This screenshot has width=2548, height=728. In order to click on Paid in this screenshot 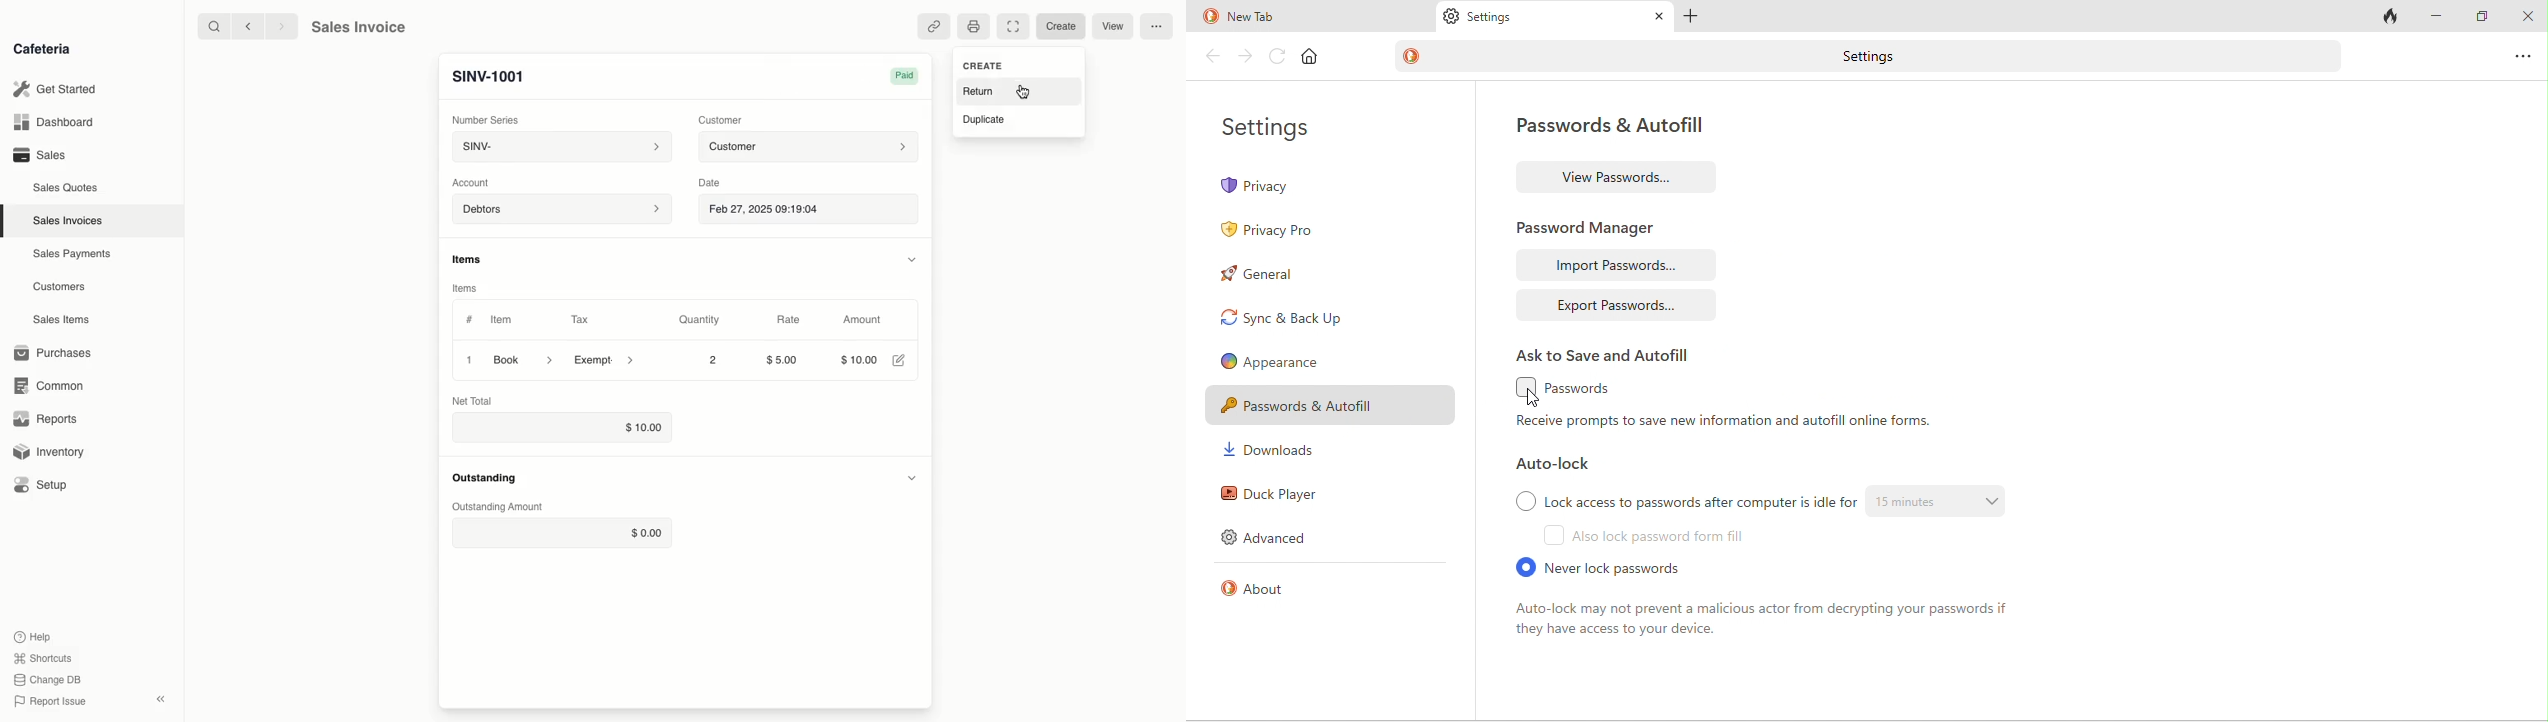, I will do `click(908, 76)`.